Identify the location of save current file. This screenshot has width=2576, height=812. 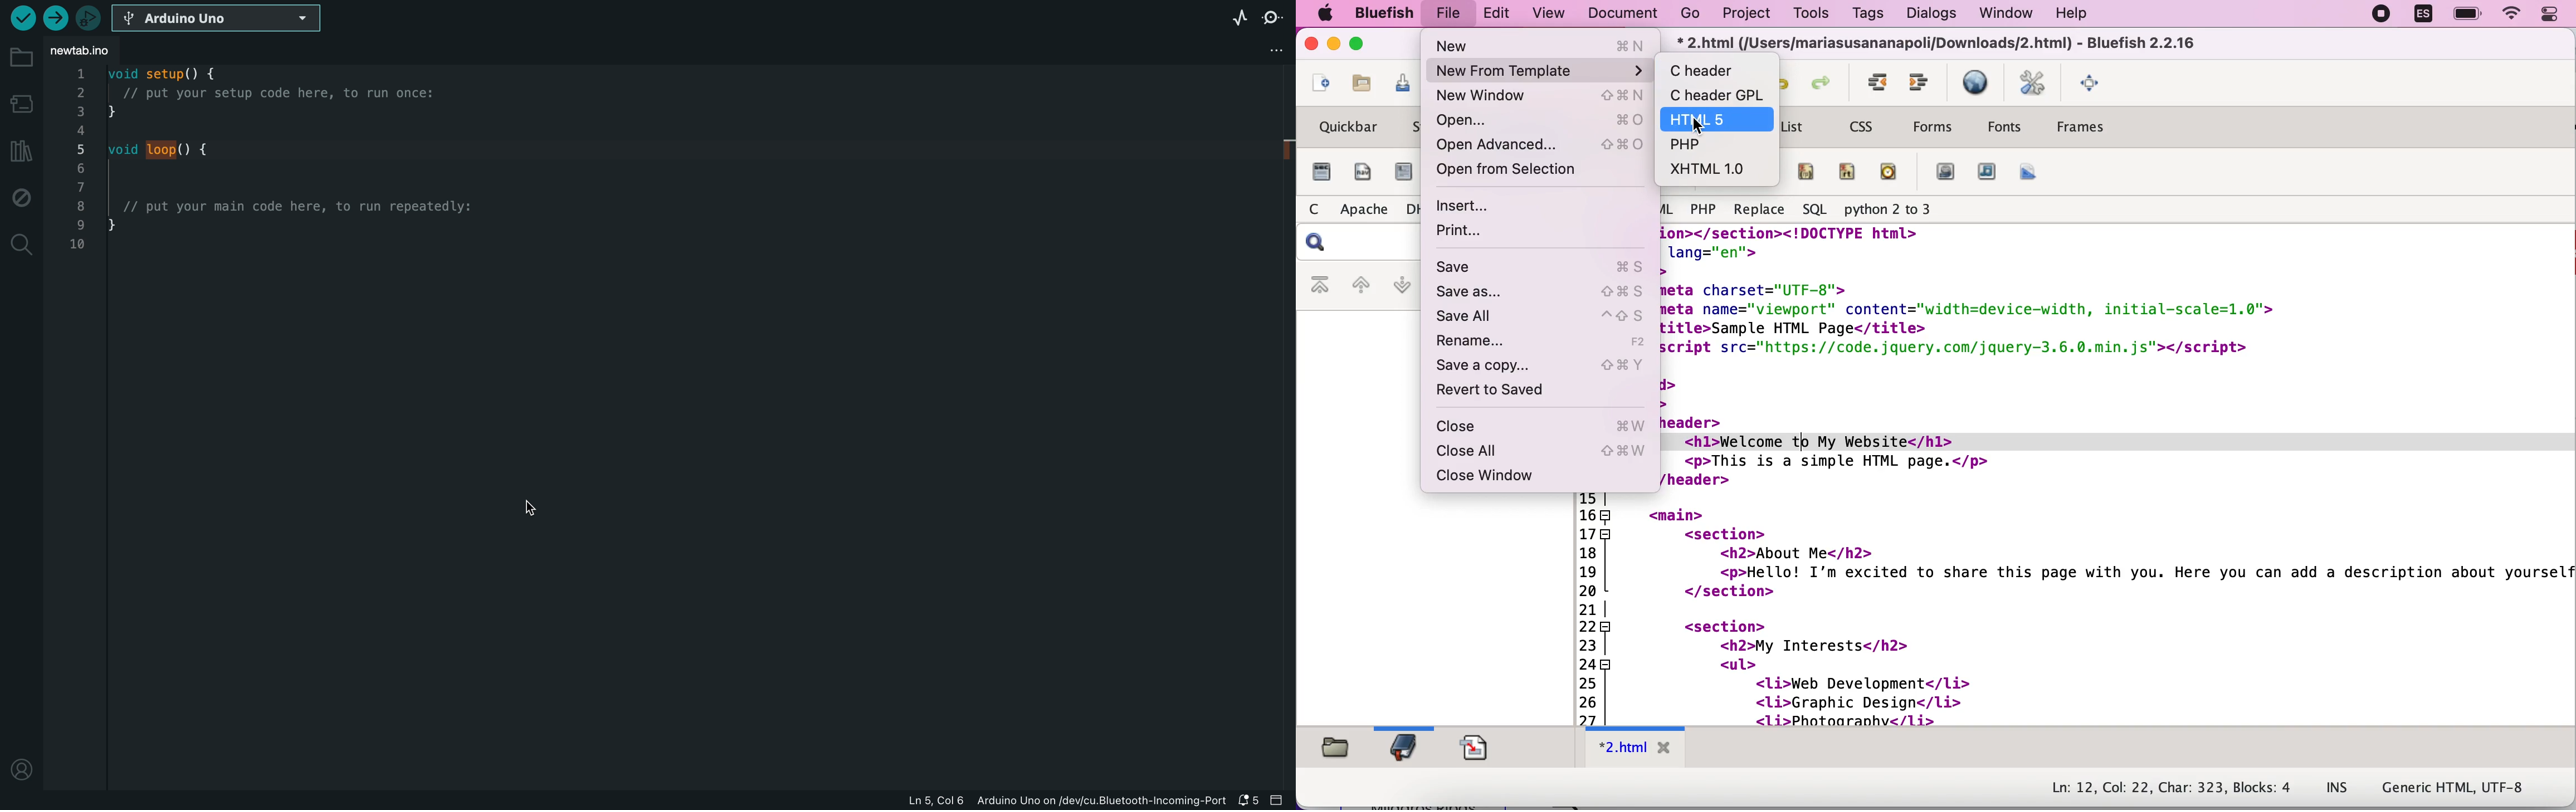
(1397, 85).